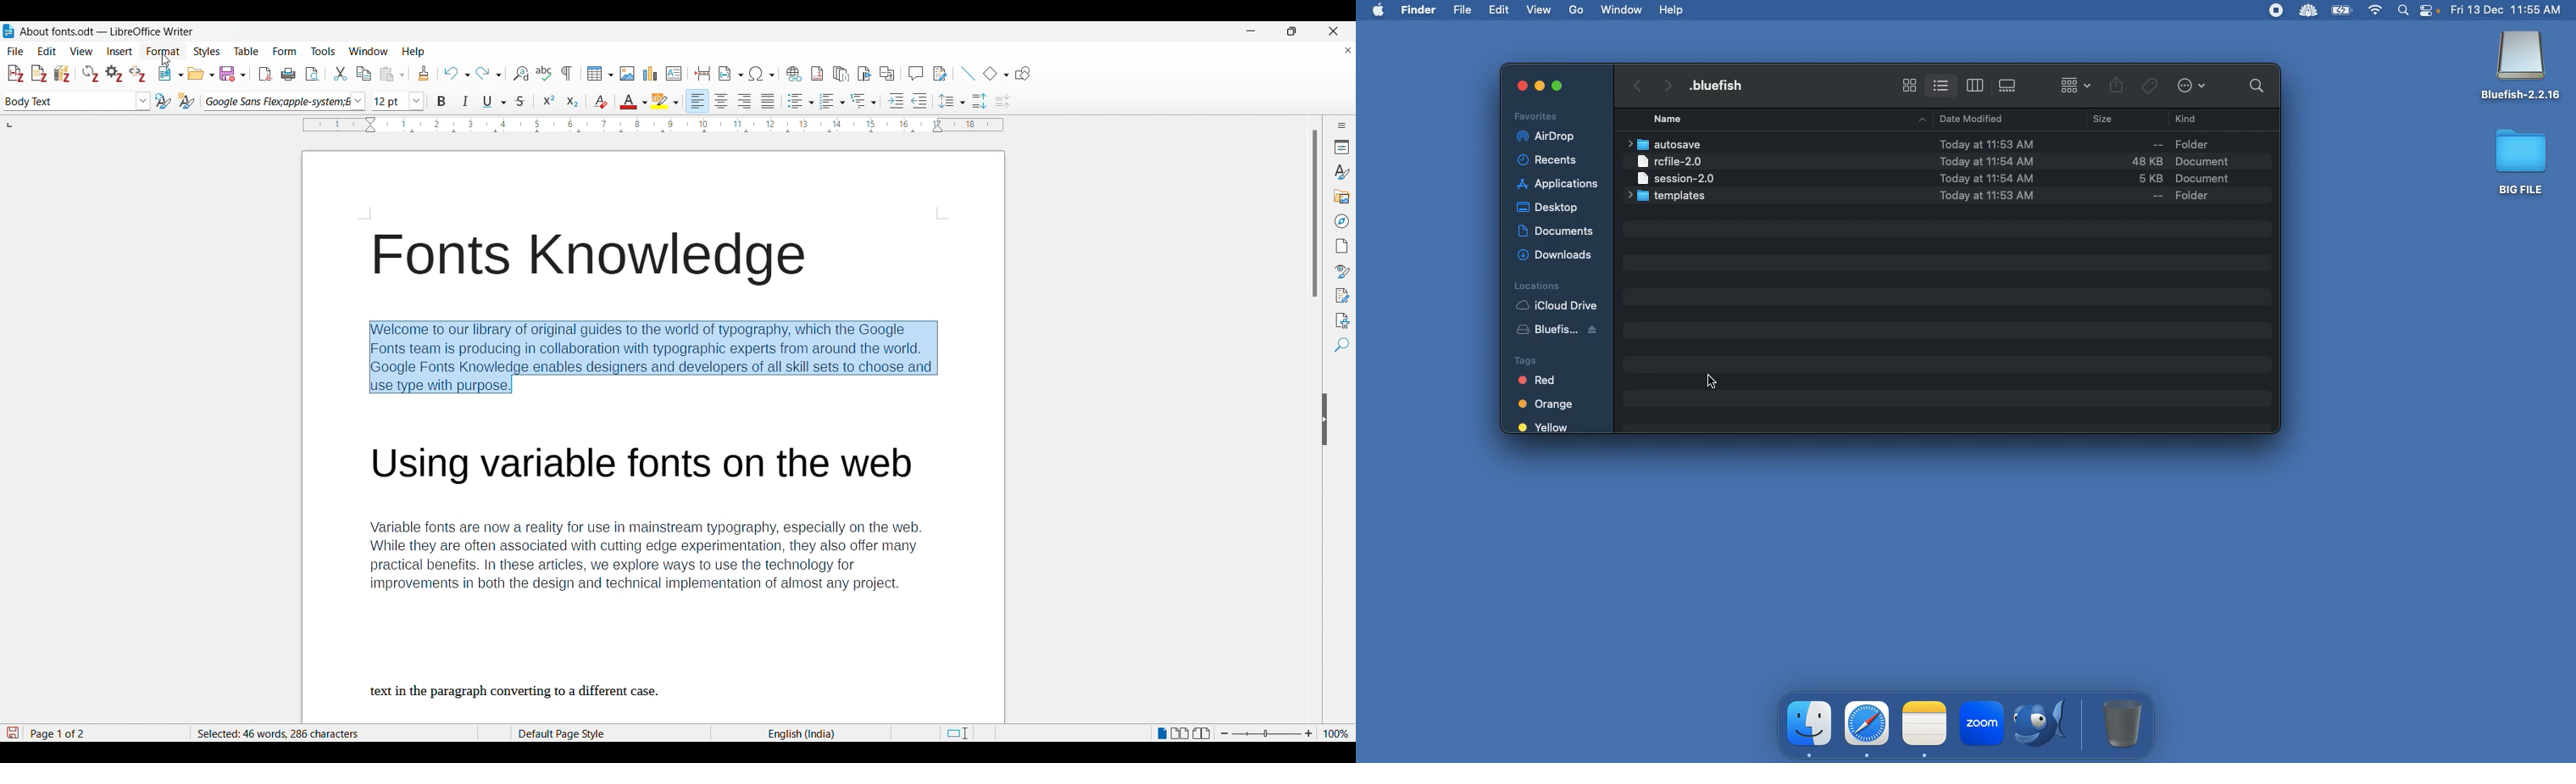  What do you see at coordinates (1549, 404) in the screenshot?
I see `orange` at bounding box center [1549, 404].